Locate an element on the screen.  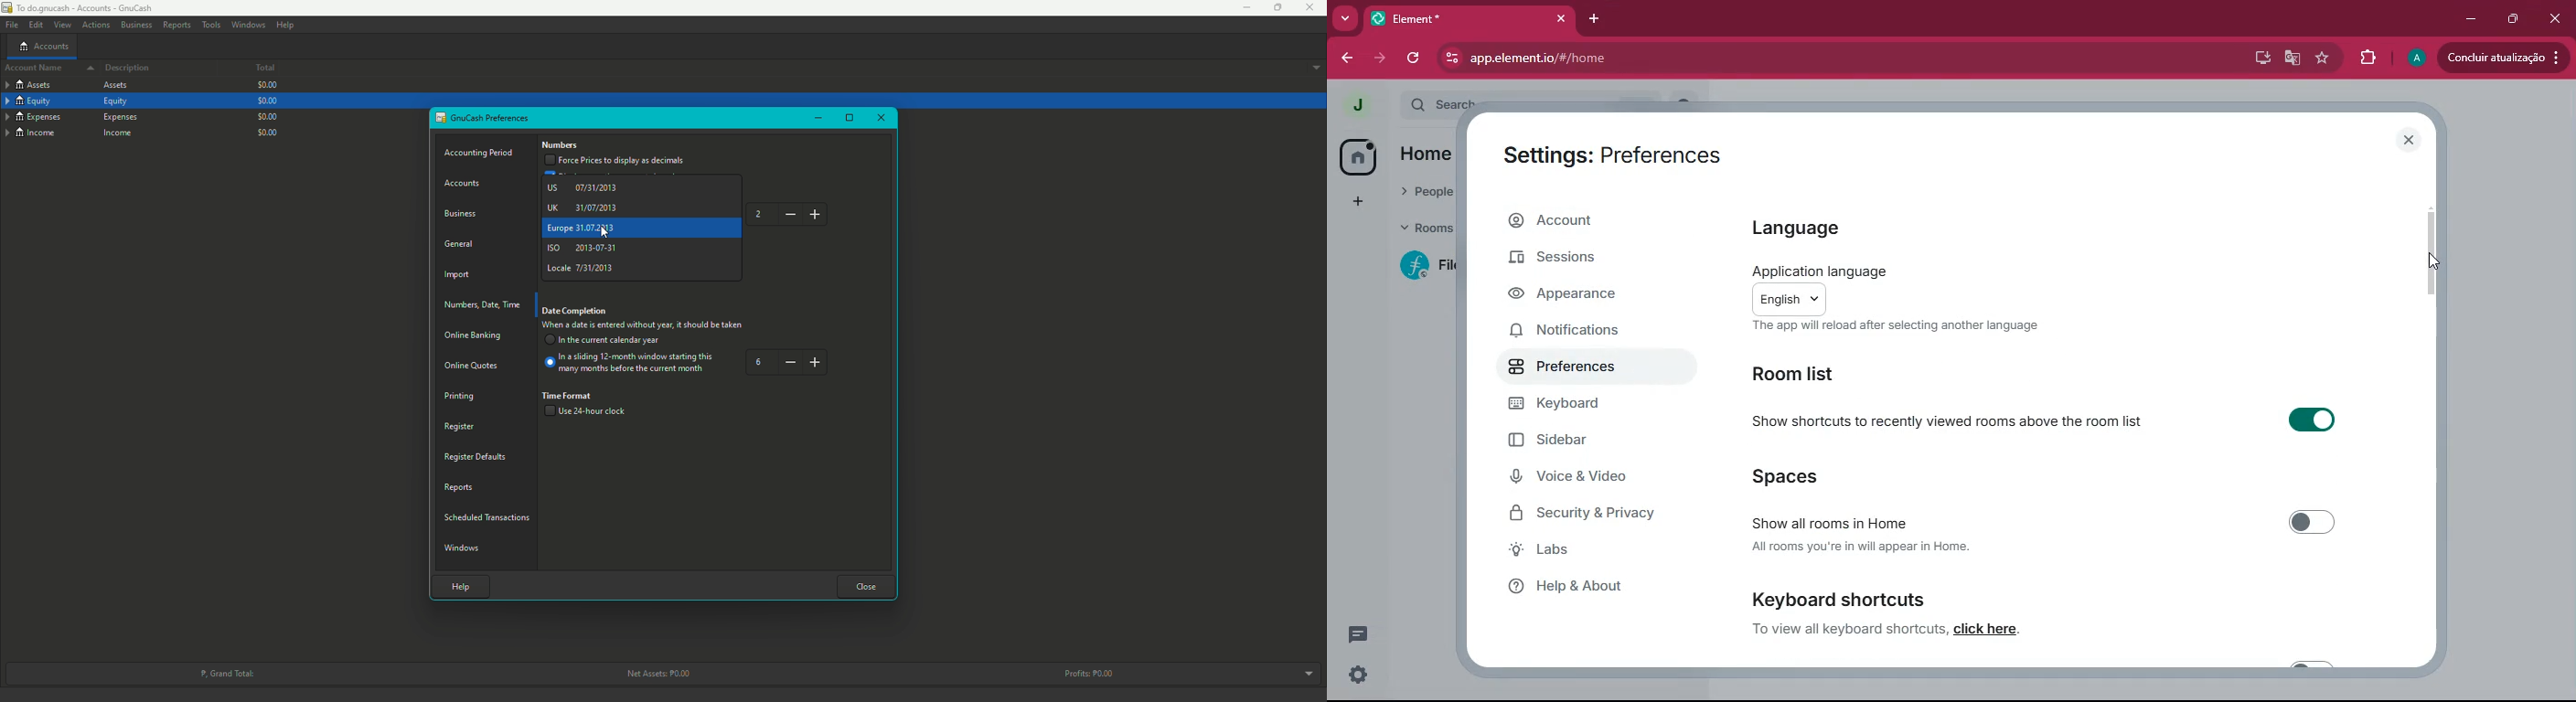
show shortcuts is located at coordinates (2051, 420).